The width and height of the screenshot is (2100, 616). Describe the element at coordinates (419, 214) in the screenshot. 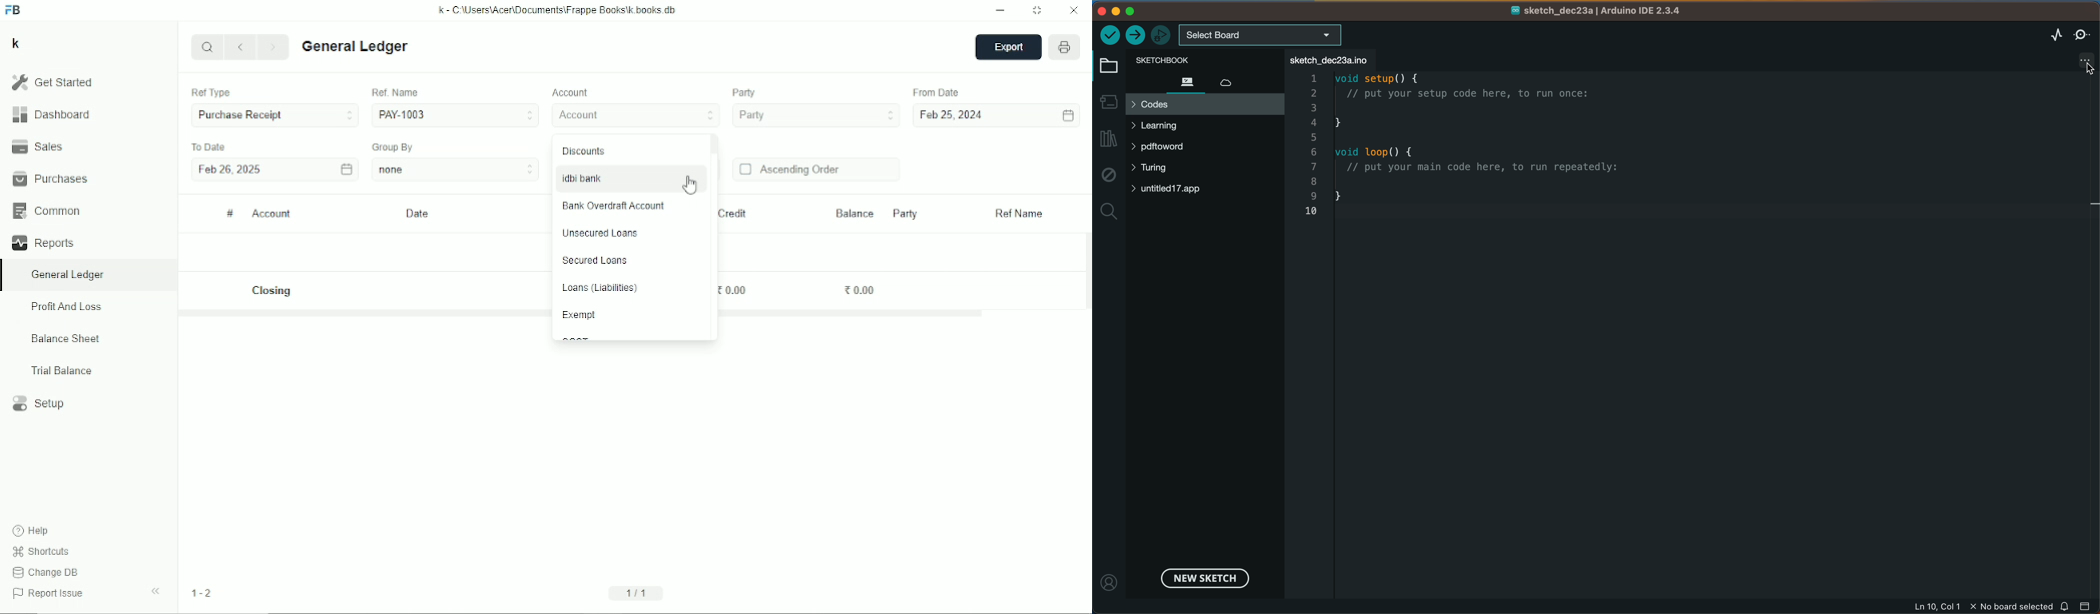

I see `Date` at that location.